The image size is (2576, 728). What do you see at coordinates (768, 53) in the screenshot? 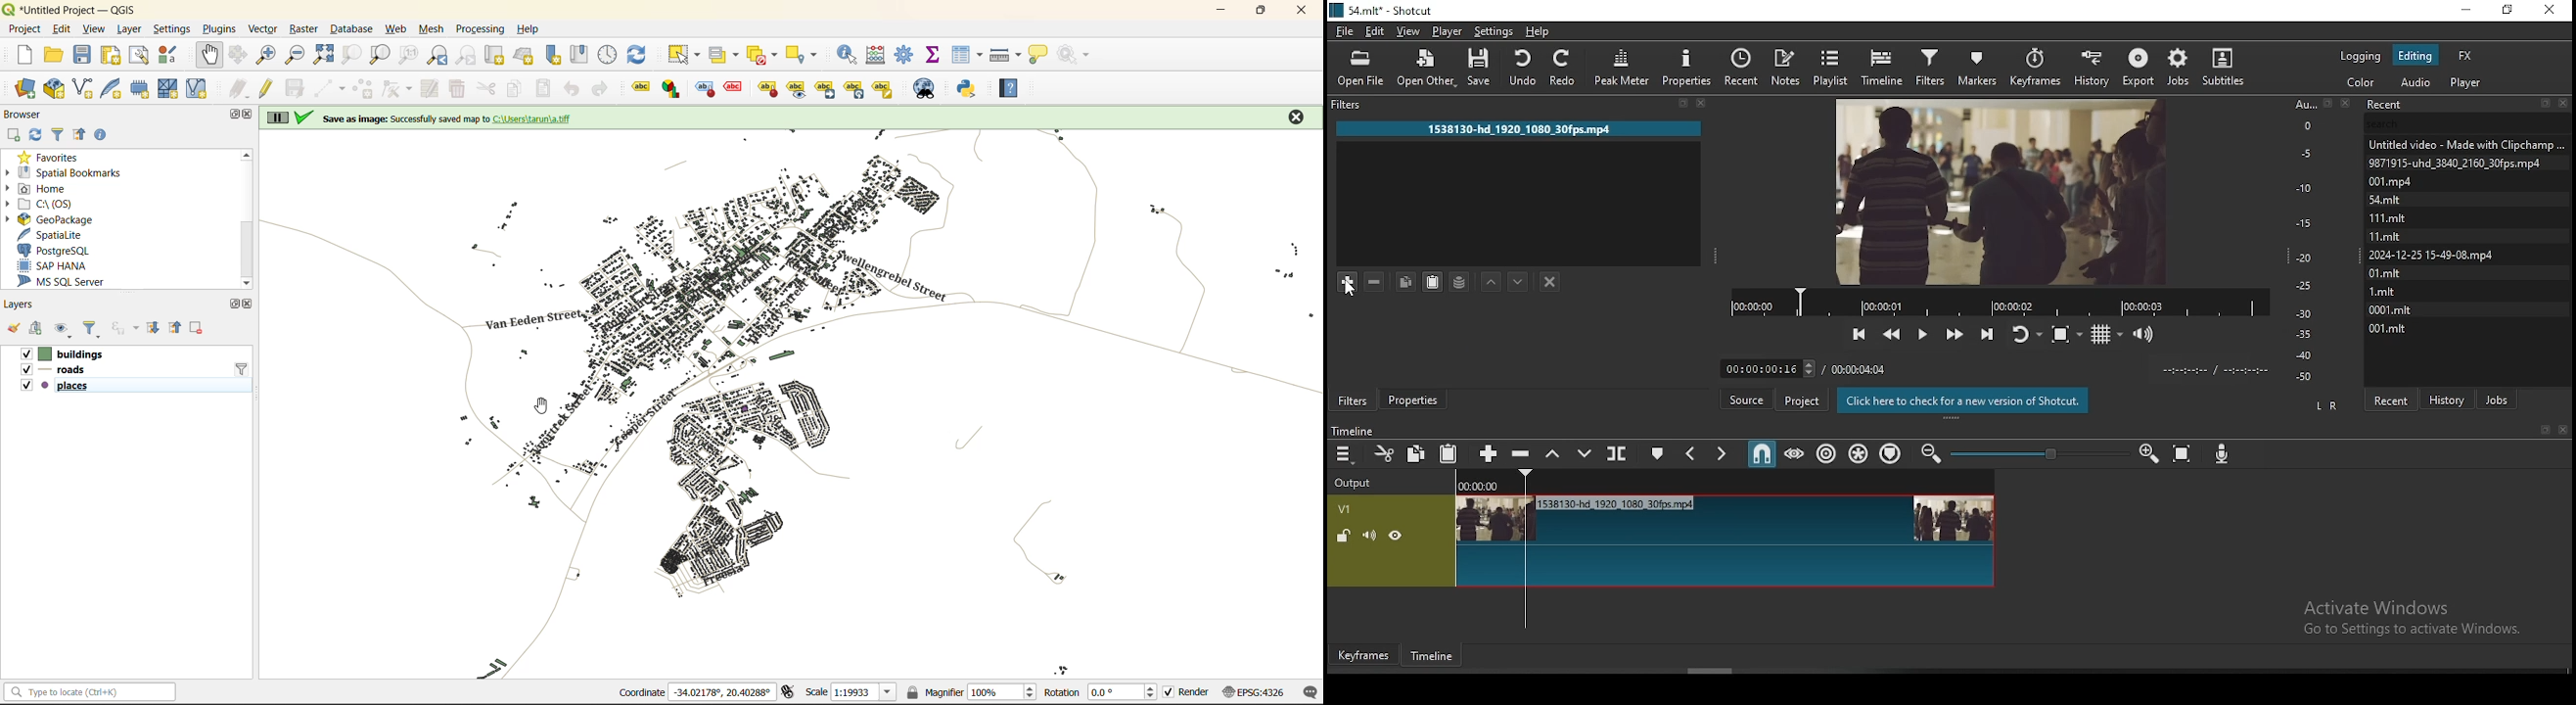
I see `deselect value` at bounding box center [768, 53].